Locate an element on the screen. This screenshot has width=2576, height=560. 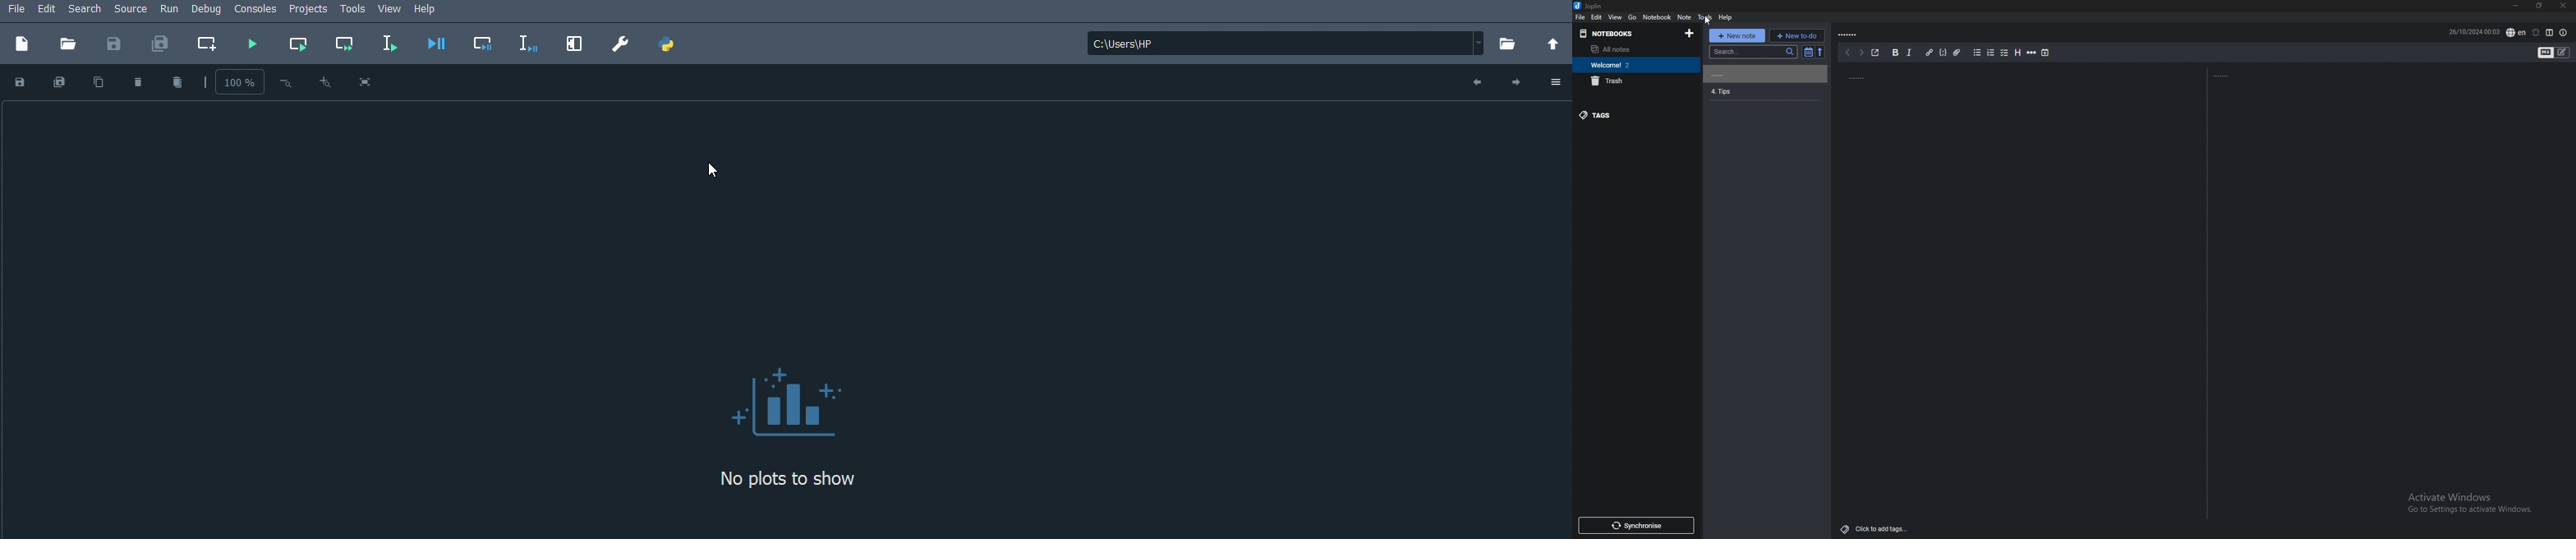
add attachment is located at coordinates (1957, 53).